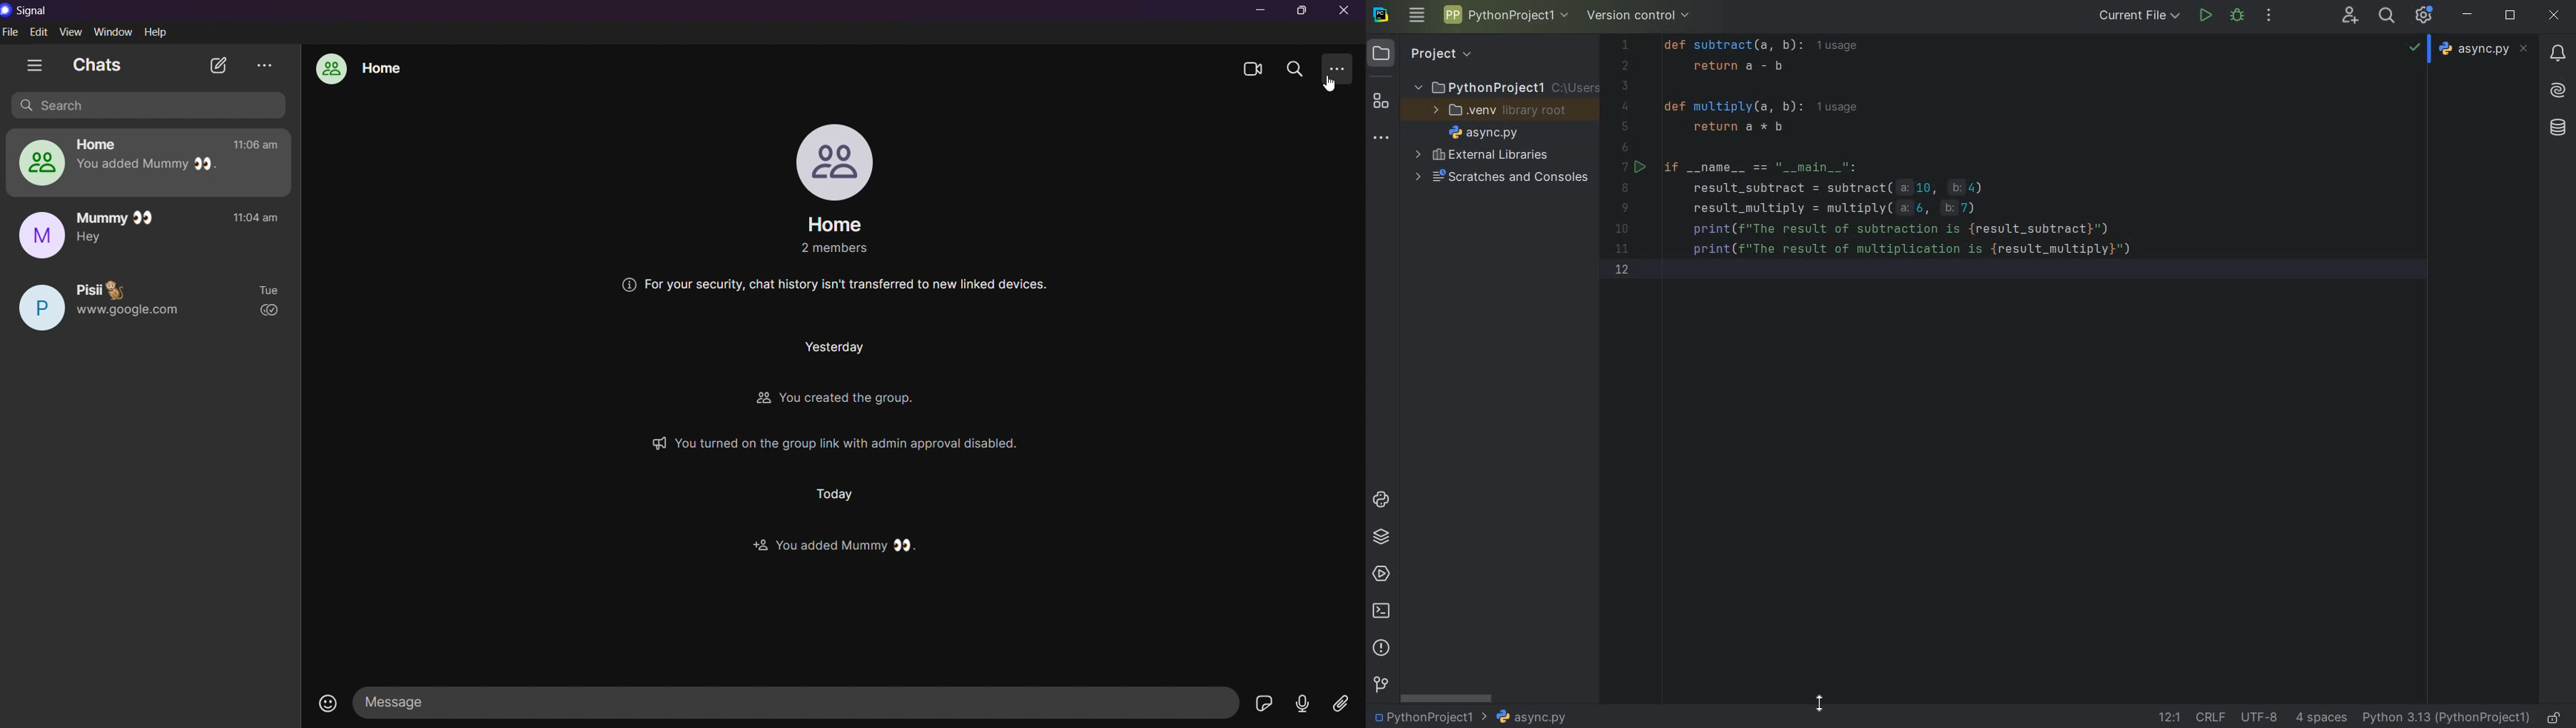 The image size is (2576, 728). Describe the element at coordinates (1338, 702) in the screenshot. I see `file share` at that location.